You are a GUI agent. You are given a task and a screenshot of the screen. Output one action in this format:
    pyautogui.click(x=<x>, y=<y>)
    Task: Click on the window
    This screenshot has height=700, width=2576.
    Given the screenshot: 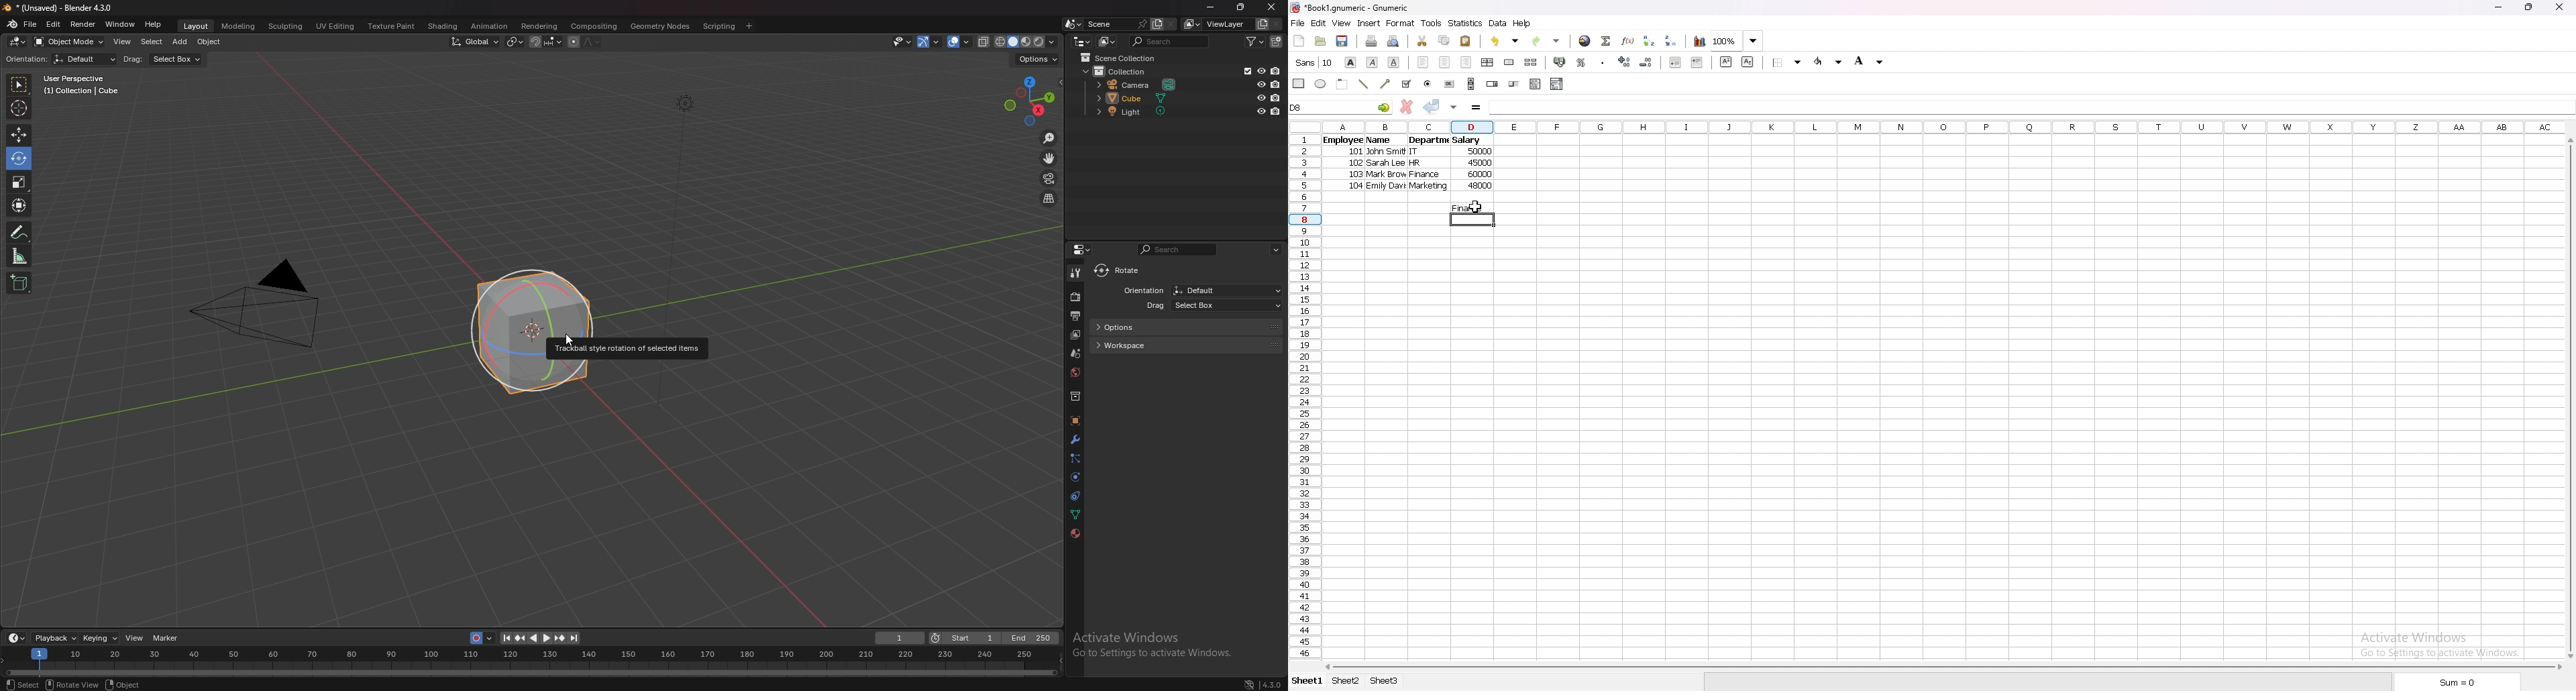 What is the action you would take?
    pyautogui.click(x=119, y=24)
    